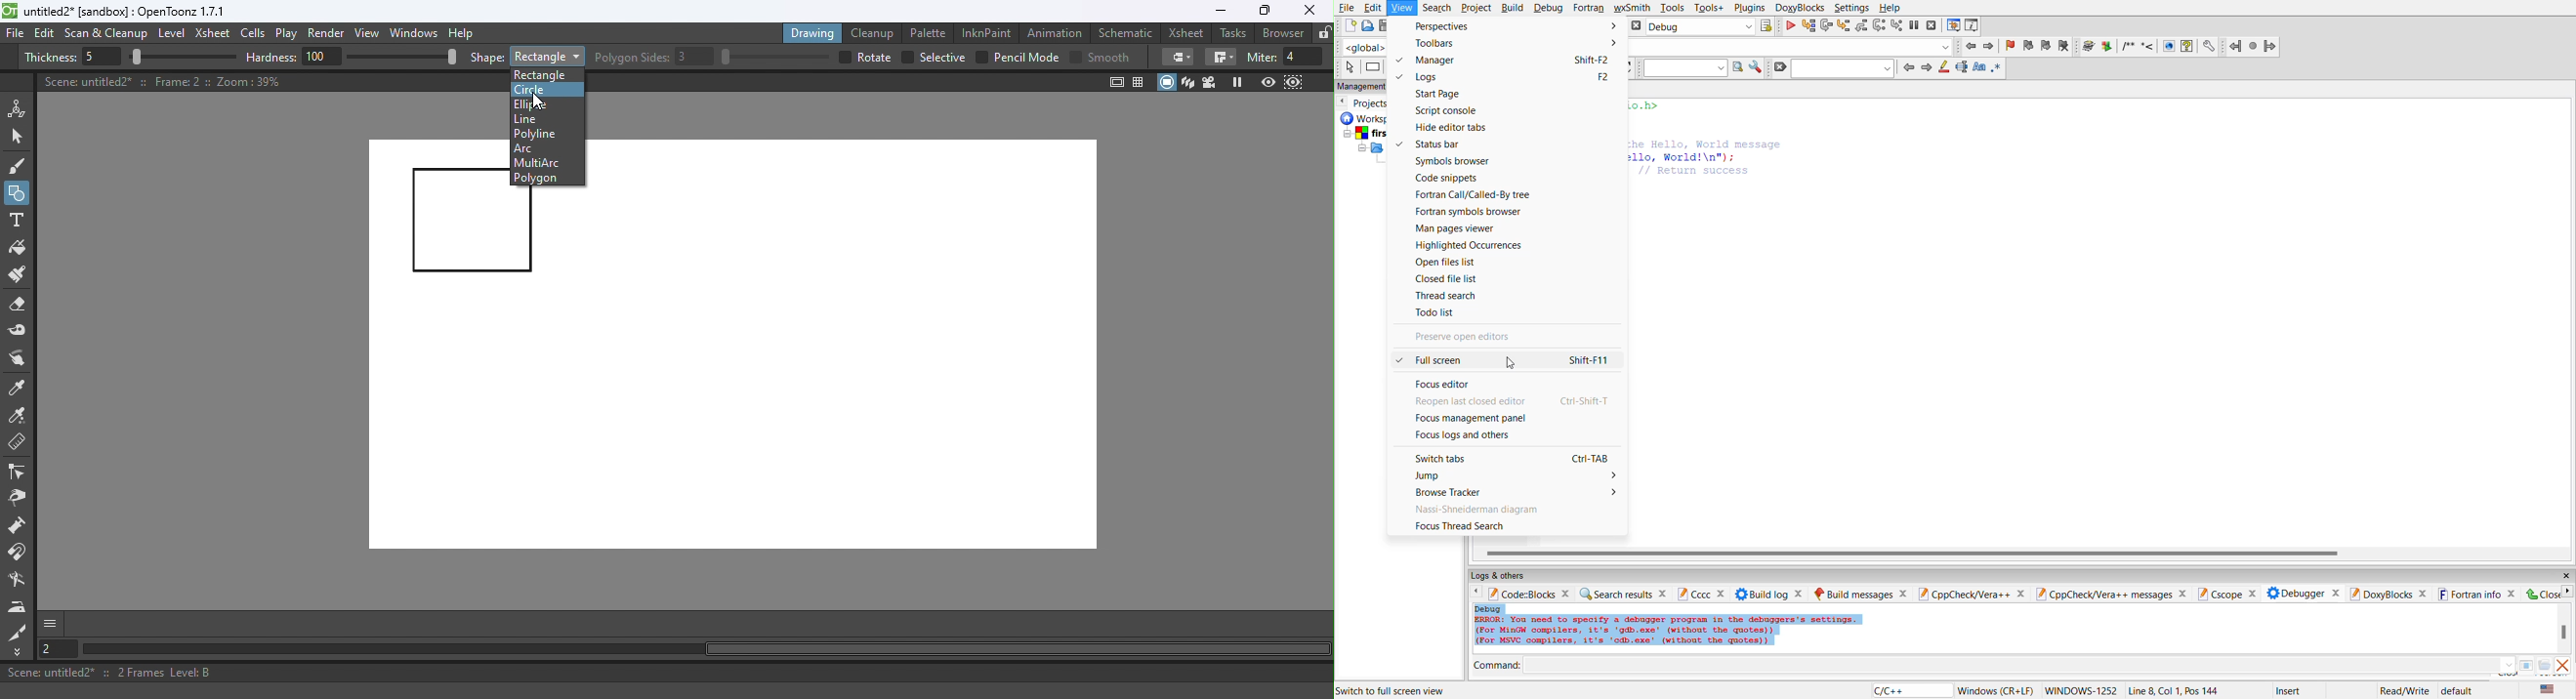  What do you see at coordinates (1483, 338) in the screenshot?
I see `preserve open editors` at bounding box center [1483, 338].